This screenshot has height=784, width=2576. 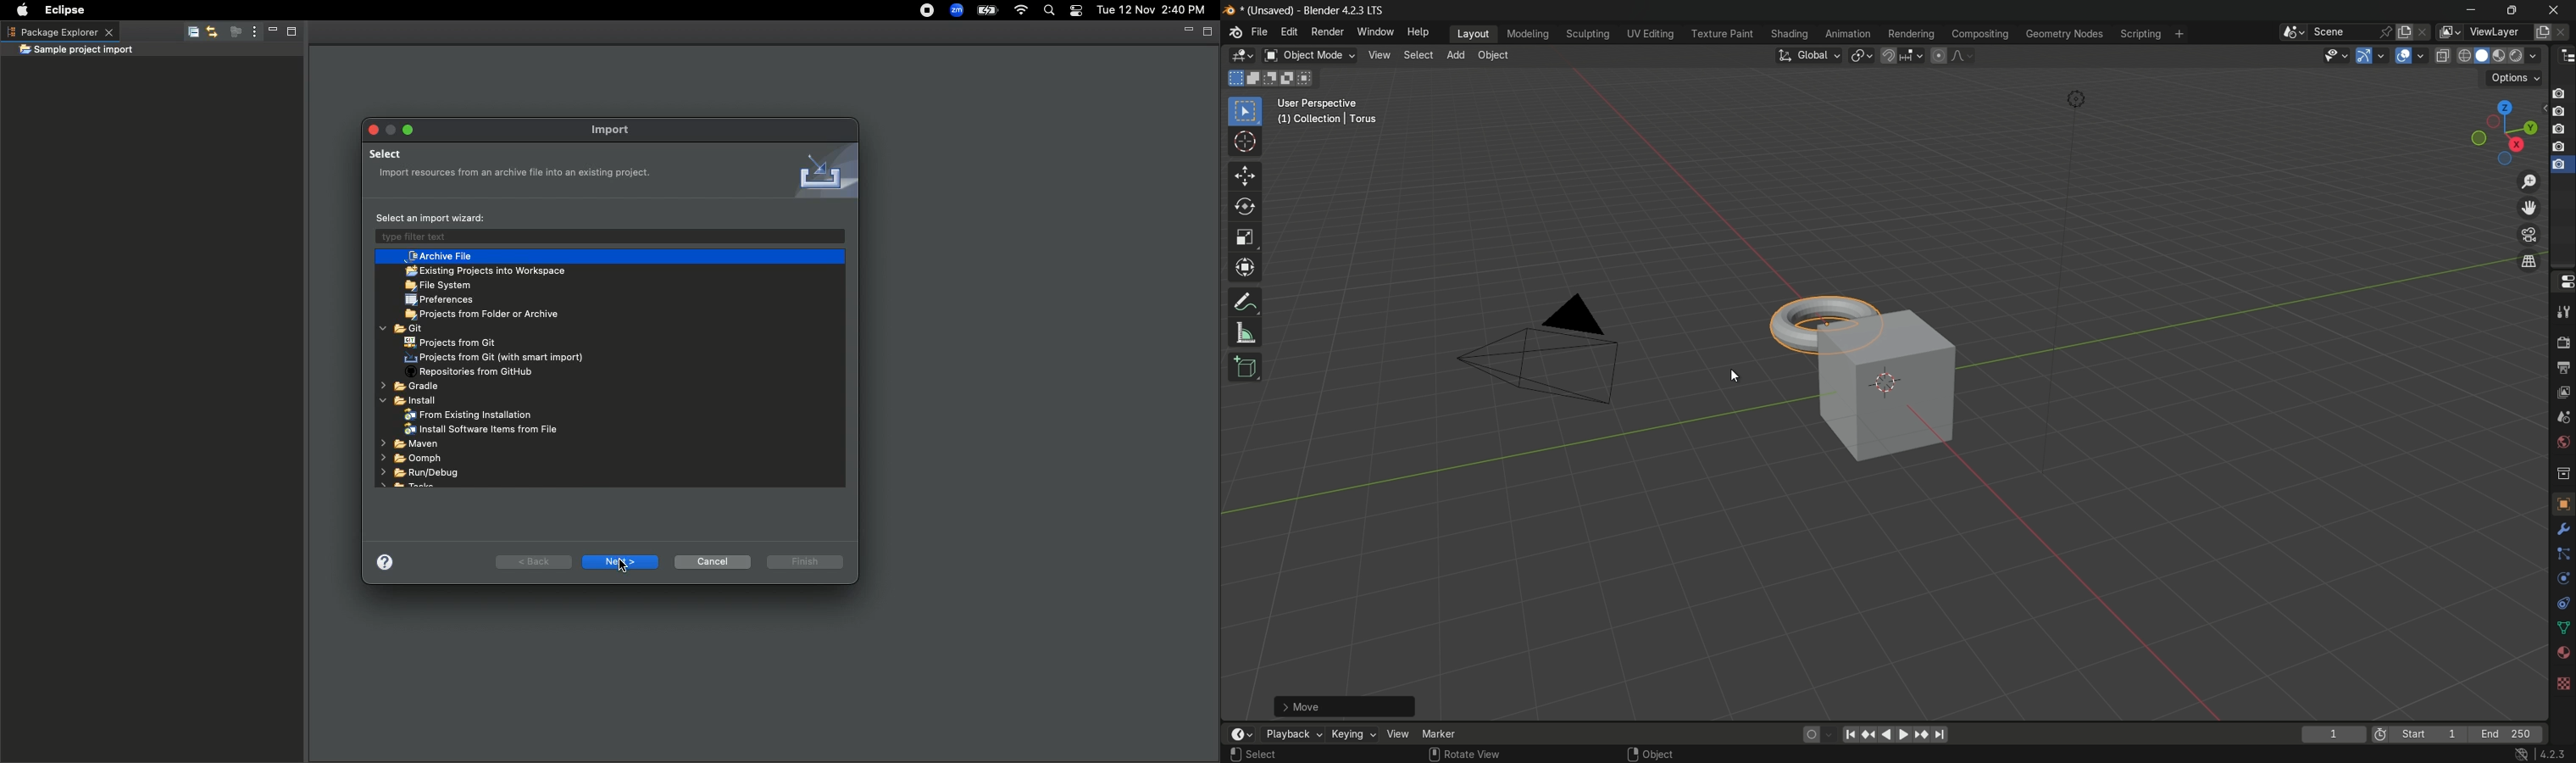 What do you see at coordinates (1255, 78) in the screenshot?
I see `extend existing selection` at bounding box center [1255, 78].